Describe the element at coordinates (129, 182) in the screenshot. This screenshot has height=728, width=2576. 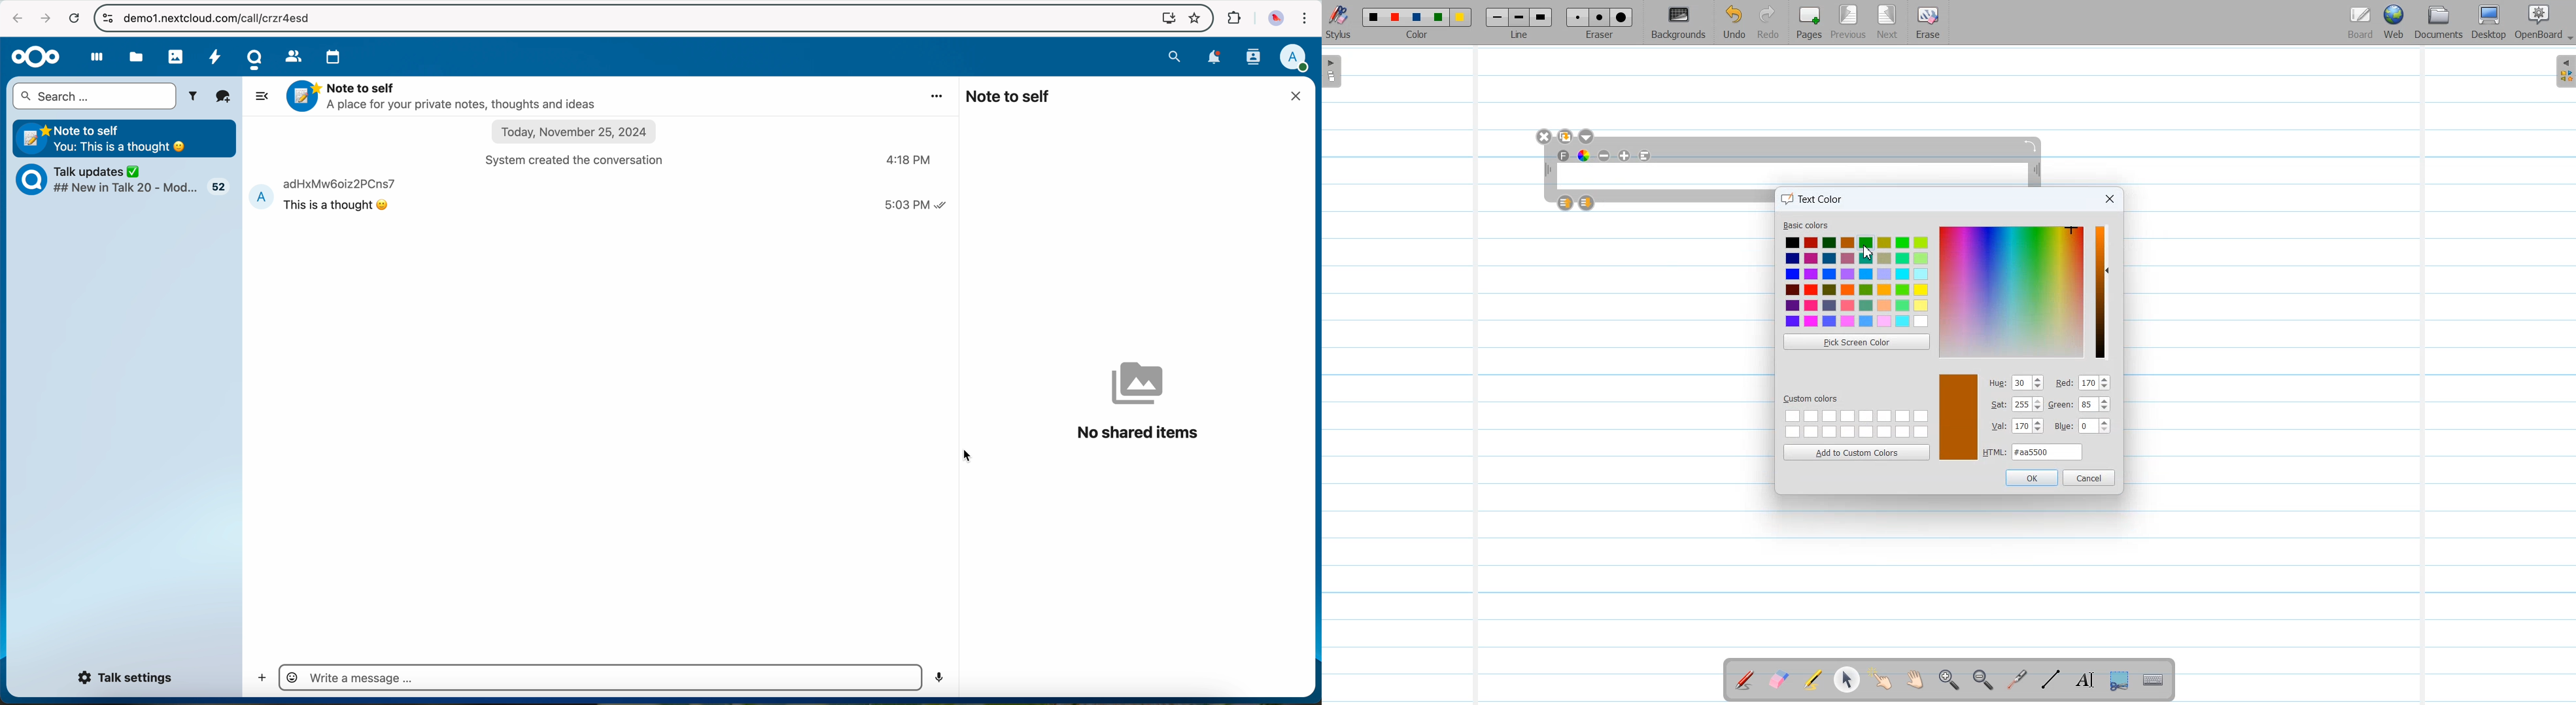
I see `Talk updates` at that location.